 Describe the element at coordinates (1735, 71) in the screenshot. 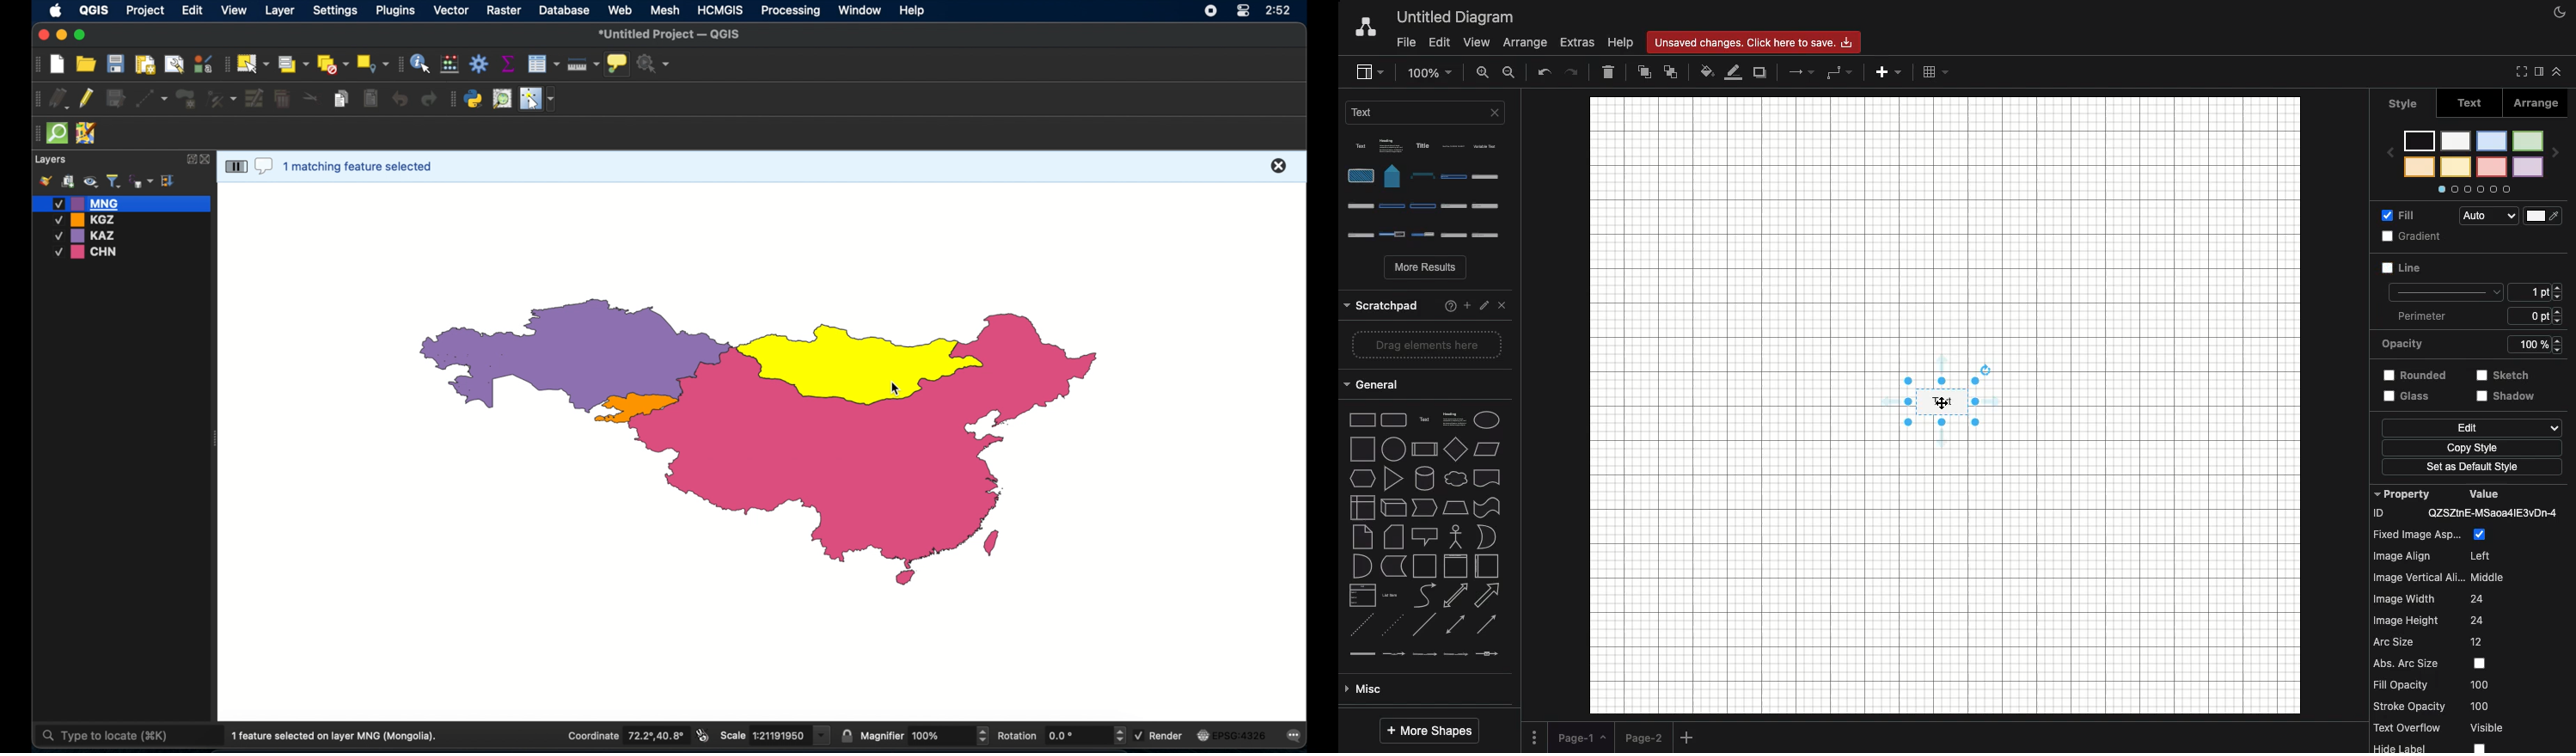

I see `Line fill` at that location.